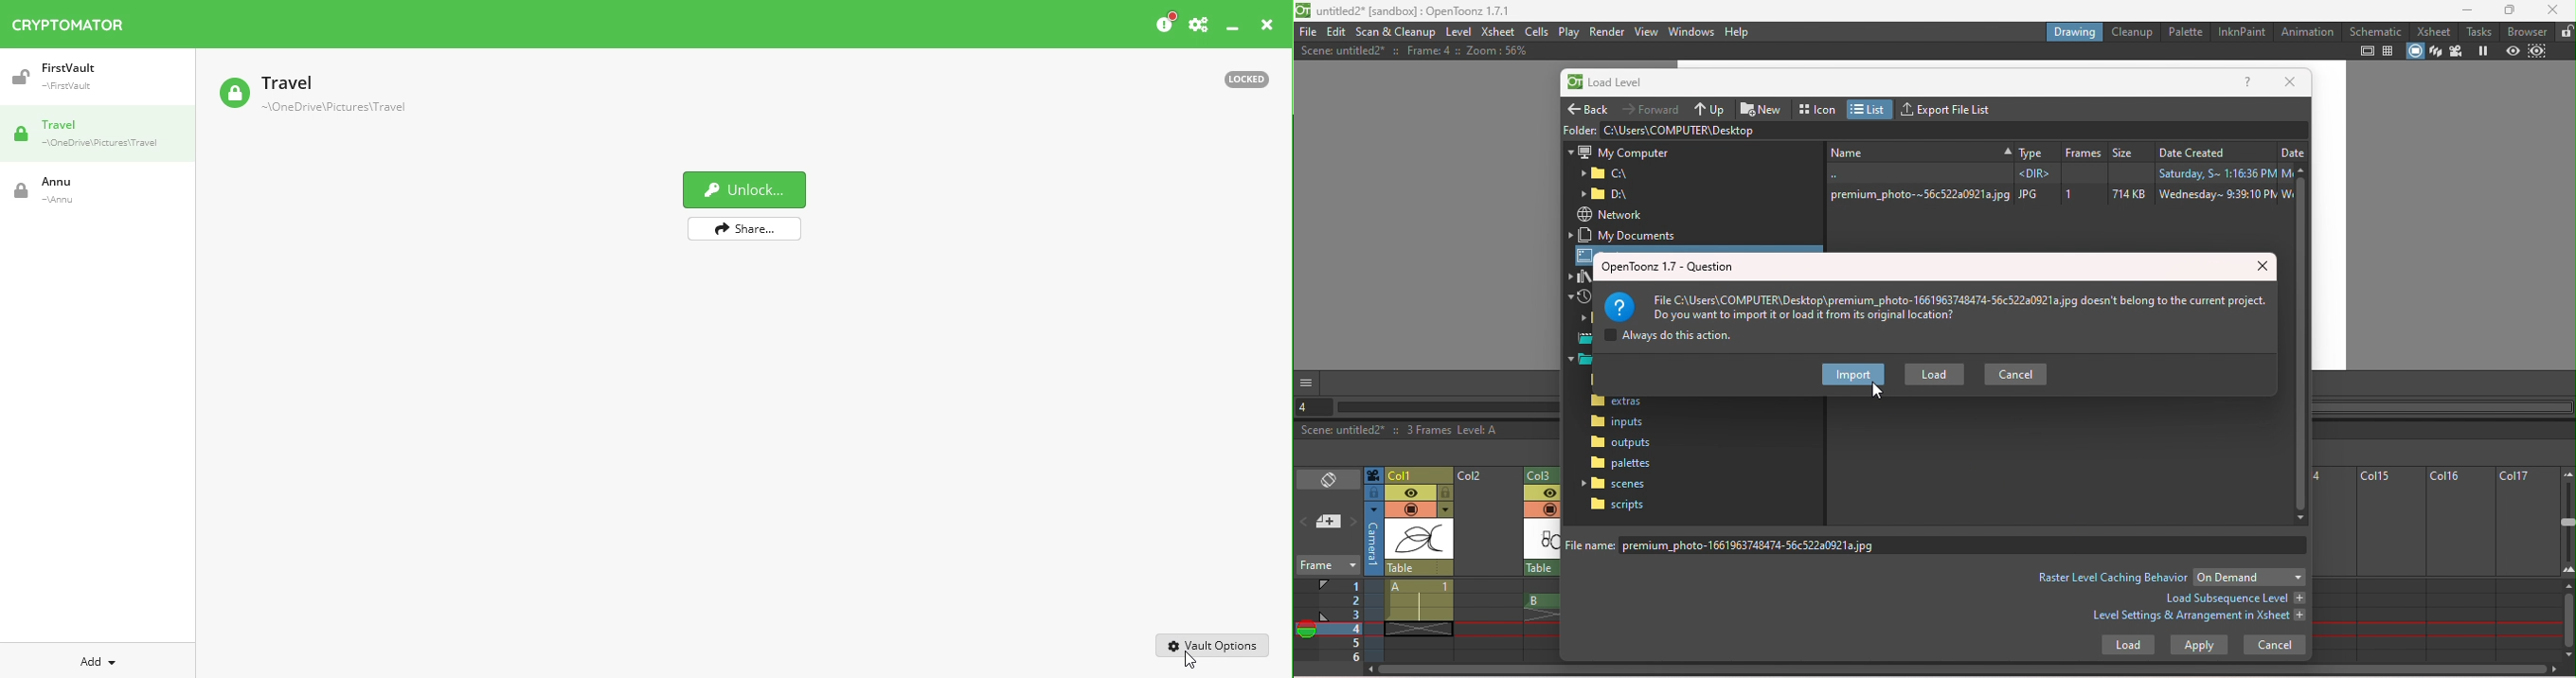  I want to click on click to select the parent object, so click(1420, 568).